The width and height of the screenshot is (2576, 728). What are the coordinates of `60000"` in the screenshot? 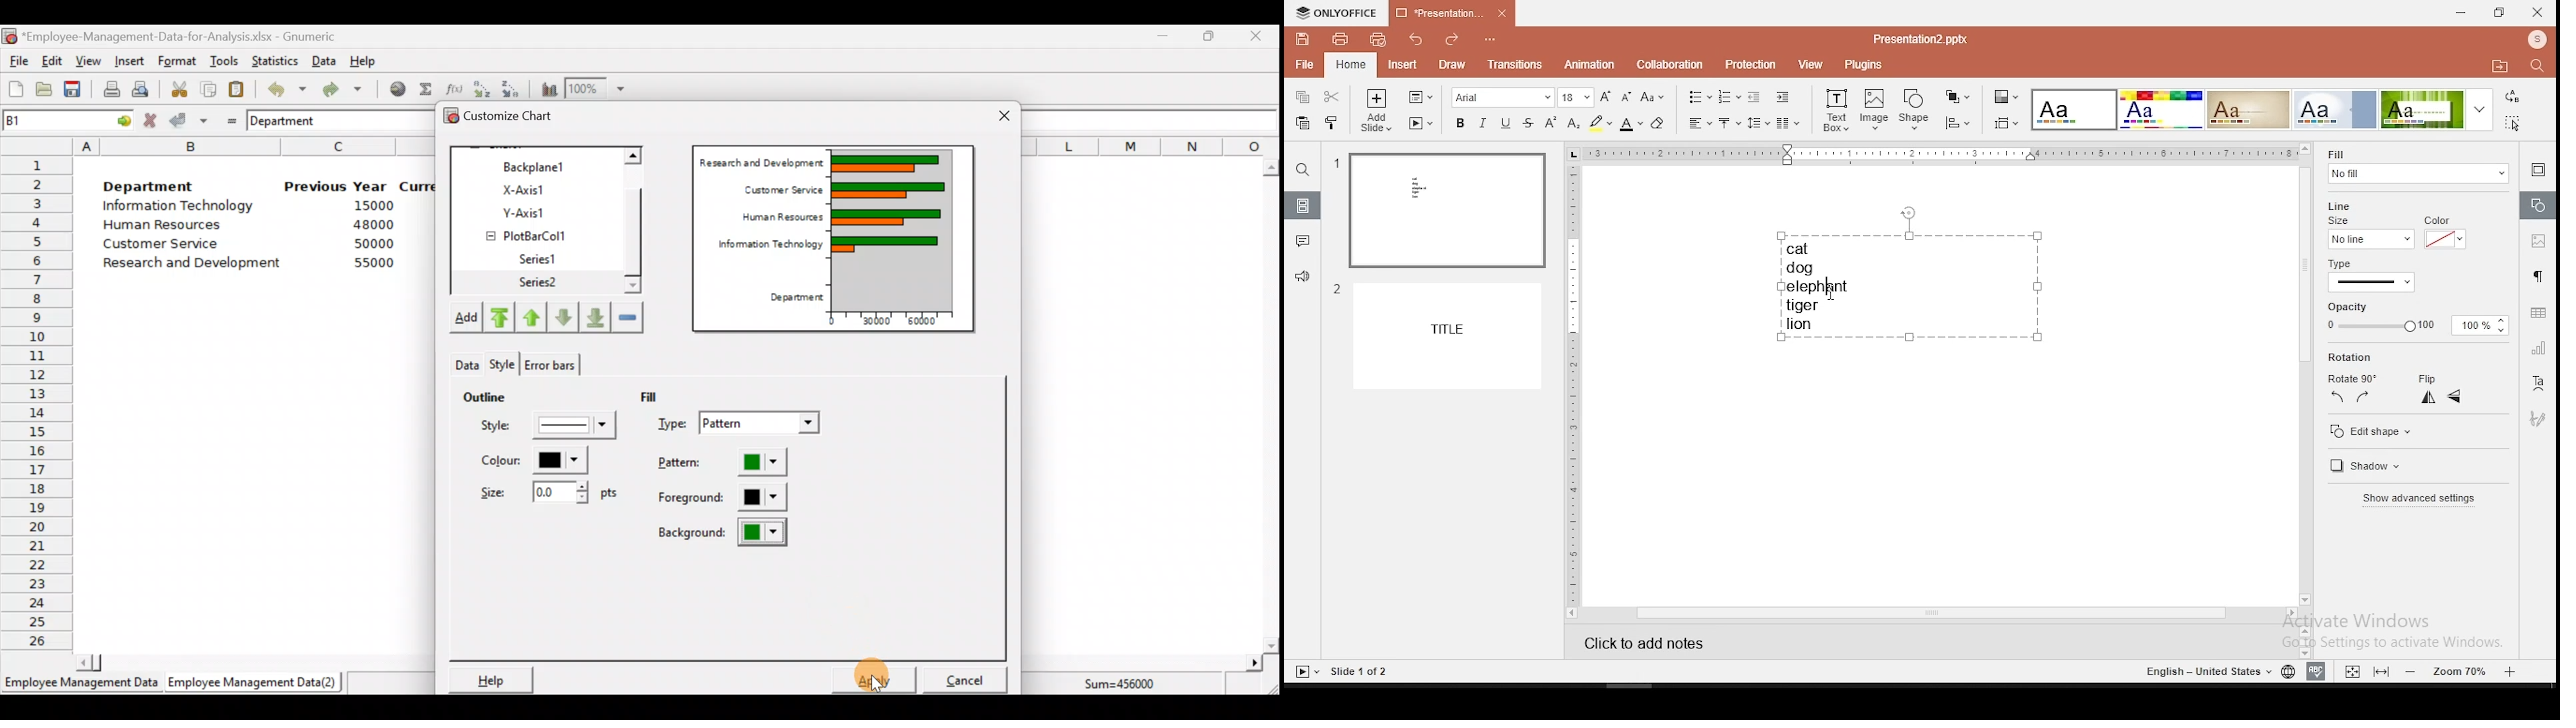 It's located at (929, 323).